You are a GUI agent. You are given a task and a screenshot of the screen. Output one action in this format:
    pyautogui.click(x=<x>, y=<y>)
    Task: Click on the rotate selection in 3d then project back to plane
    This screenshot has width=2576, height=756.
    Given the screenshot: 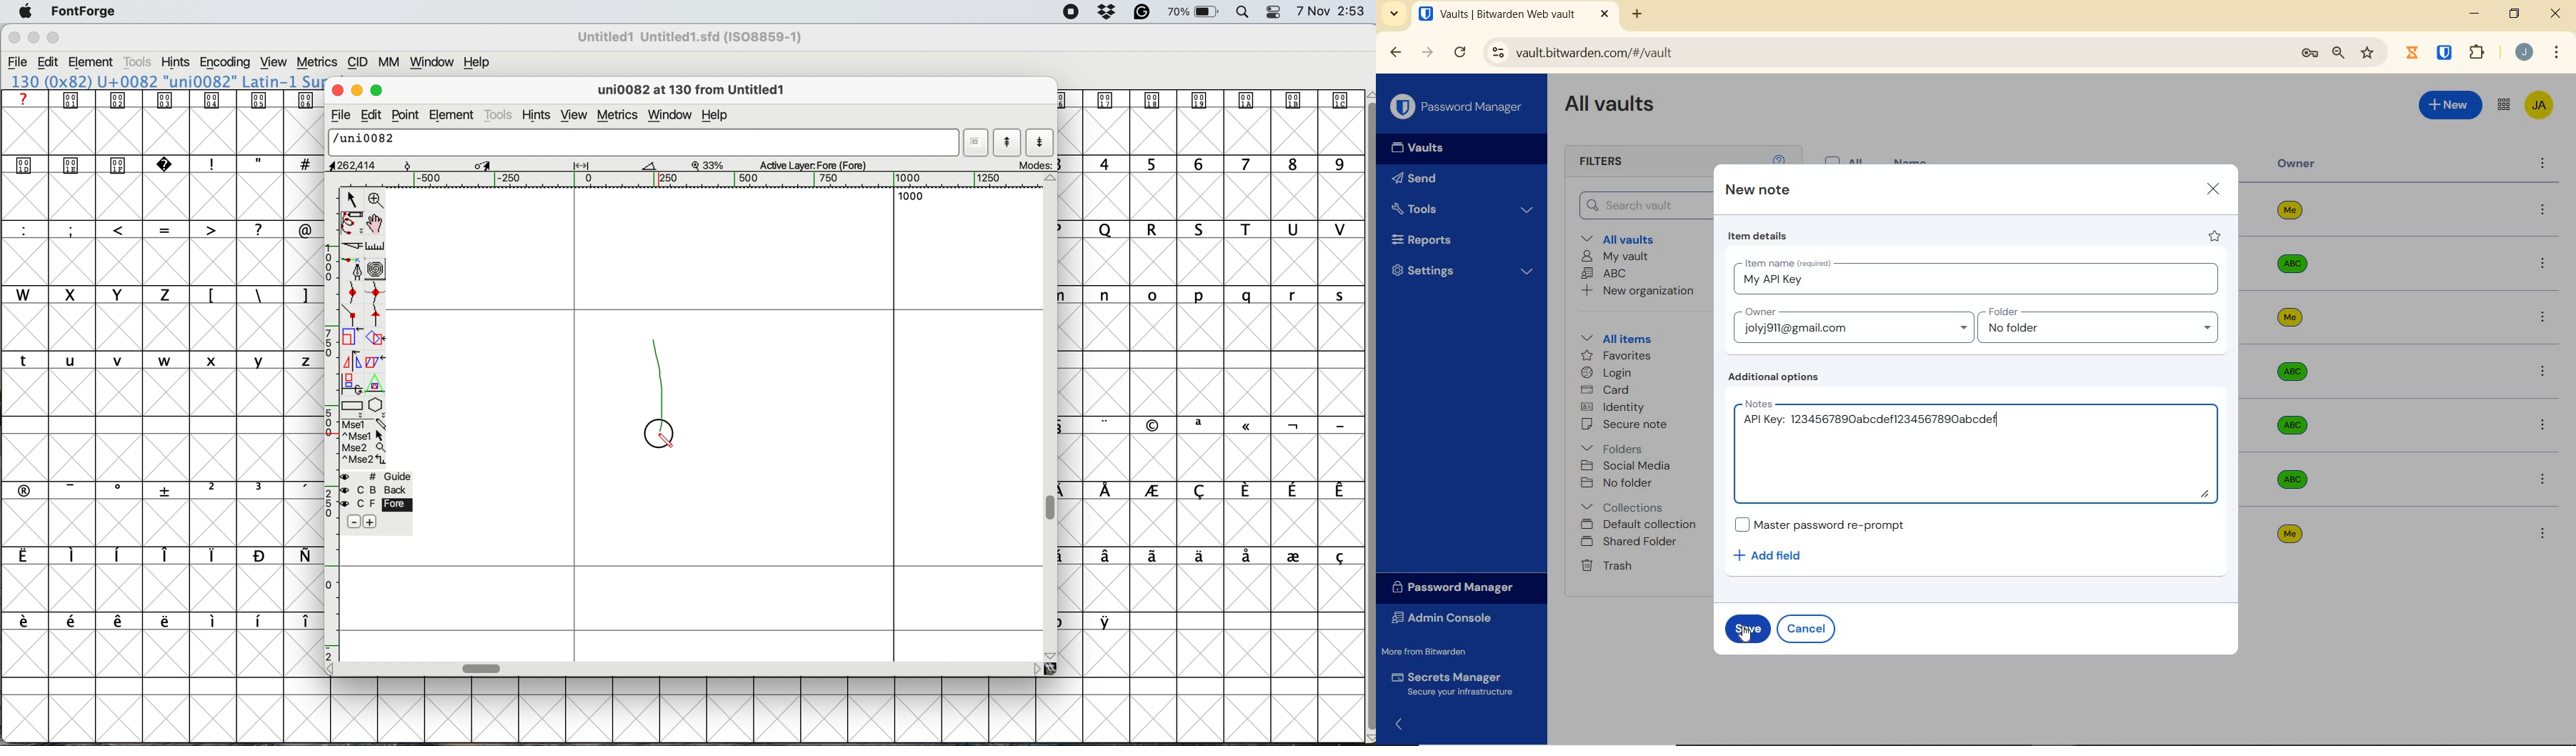 What is the action you would take?
    pyautogui.click(x=352, y=384)
    